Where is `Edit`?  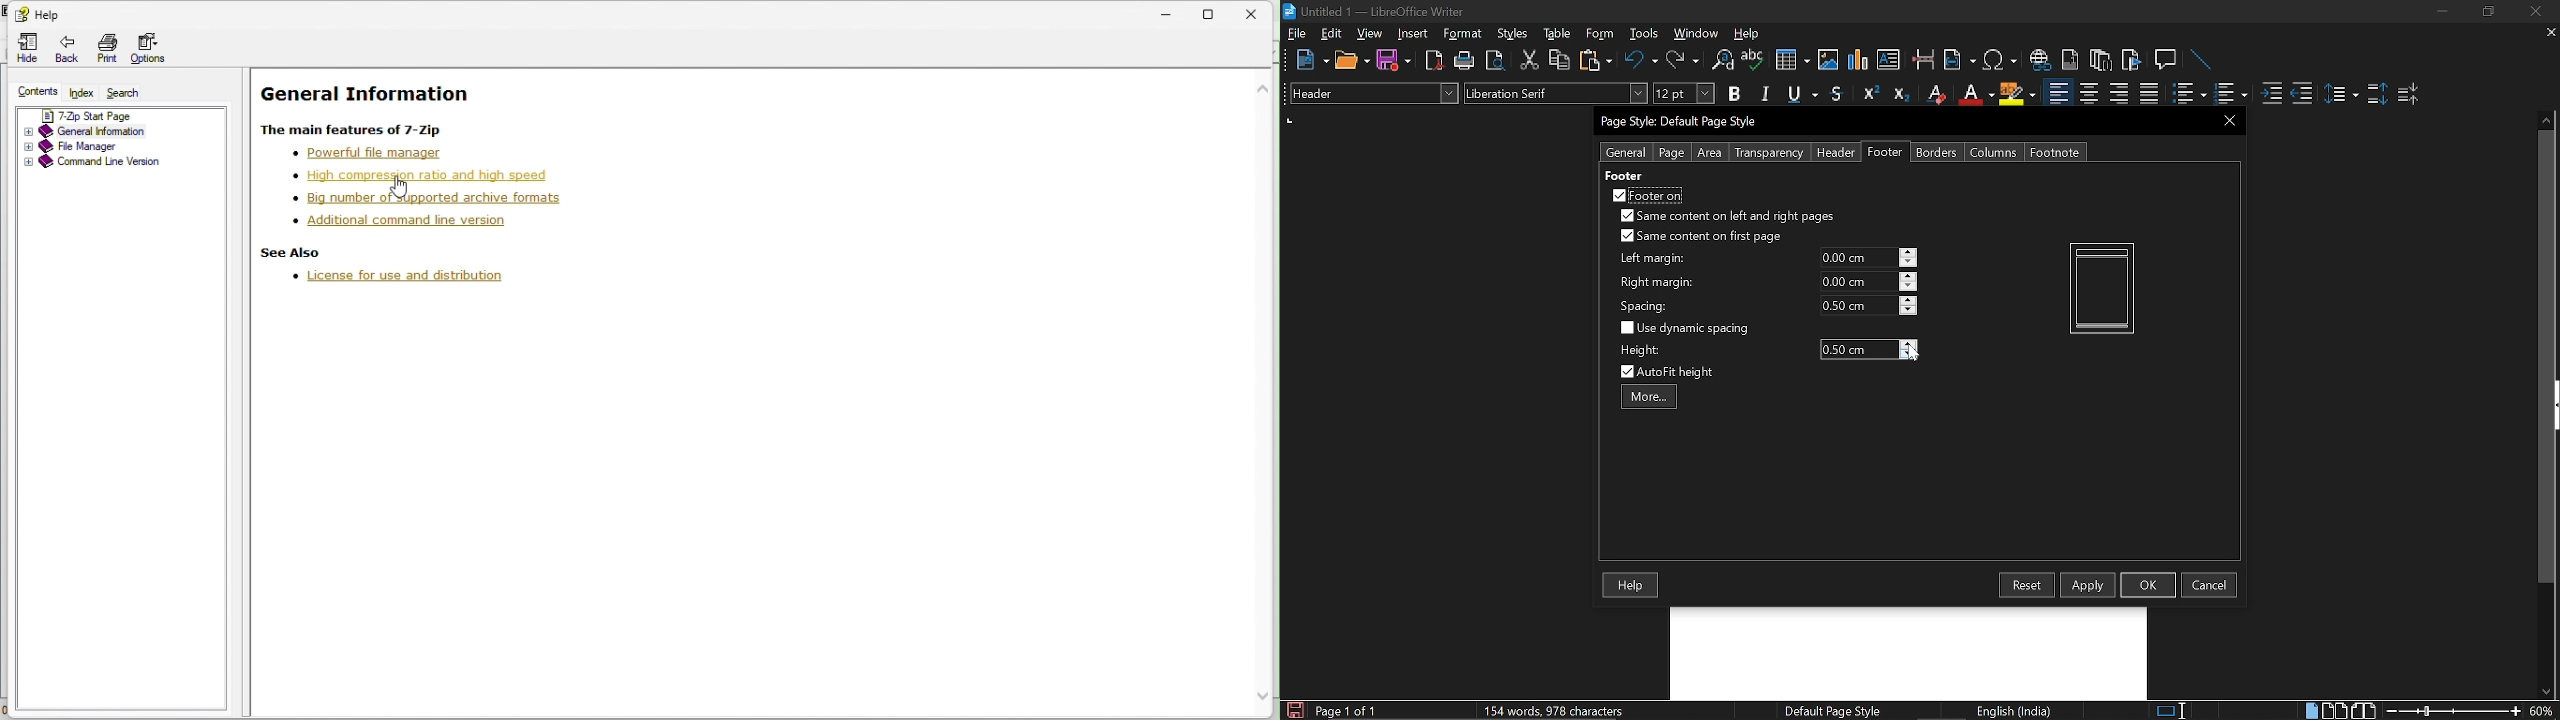
Edit is located at coordinates (1332, 33).